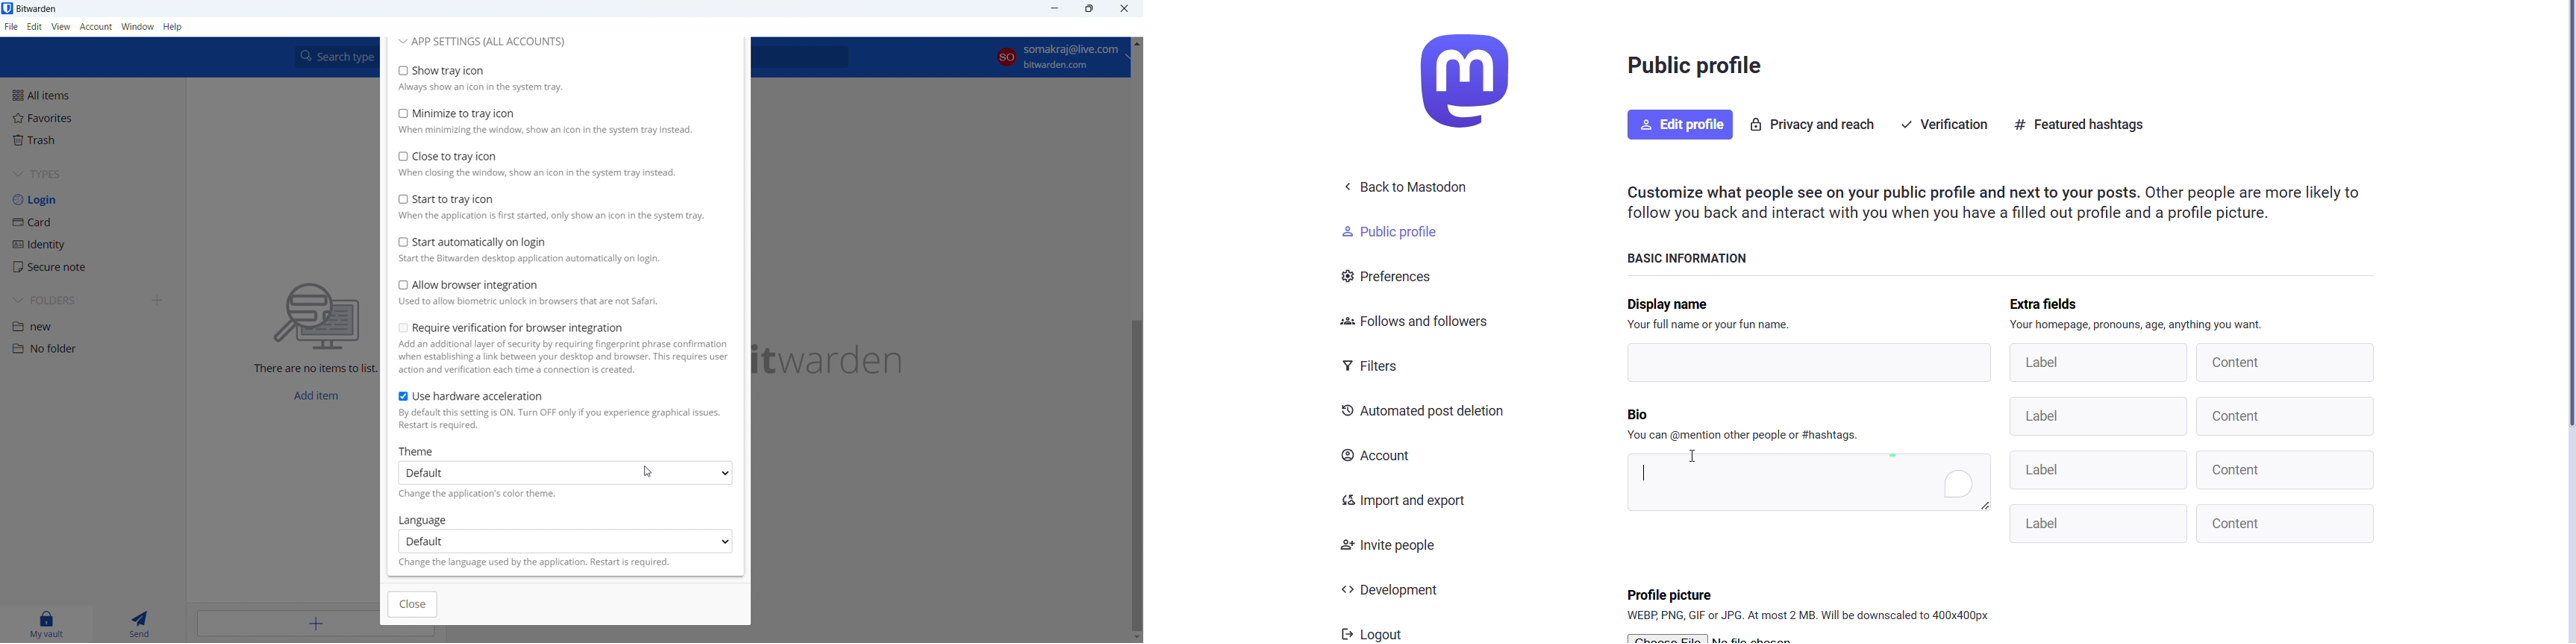 The height and width of the screenshot is (644, 2576). Describe the element at coordinates (137, 625) in the screenshot. I see `send` at that location.